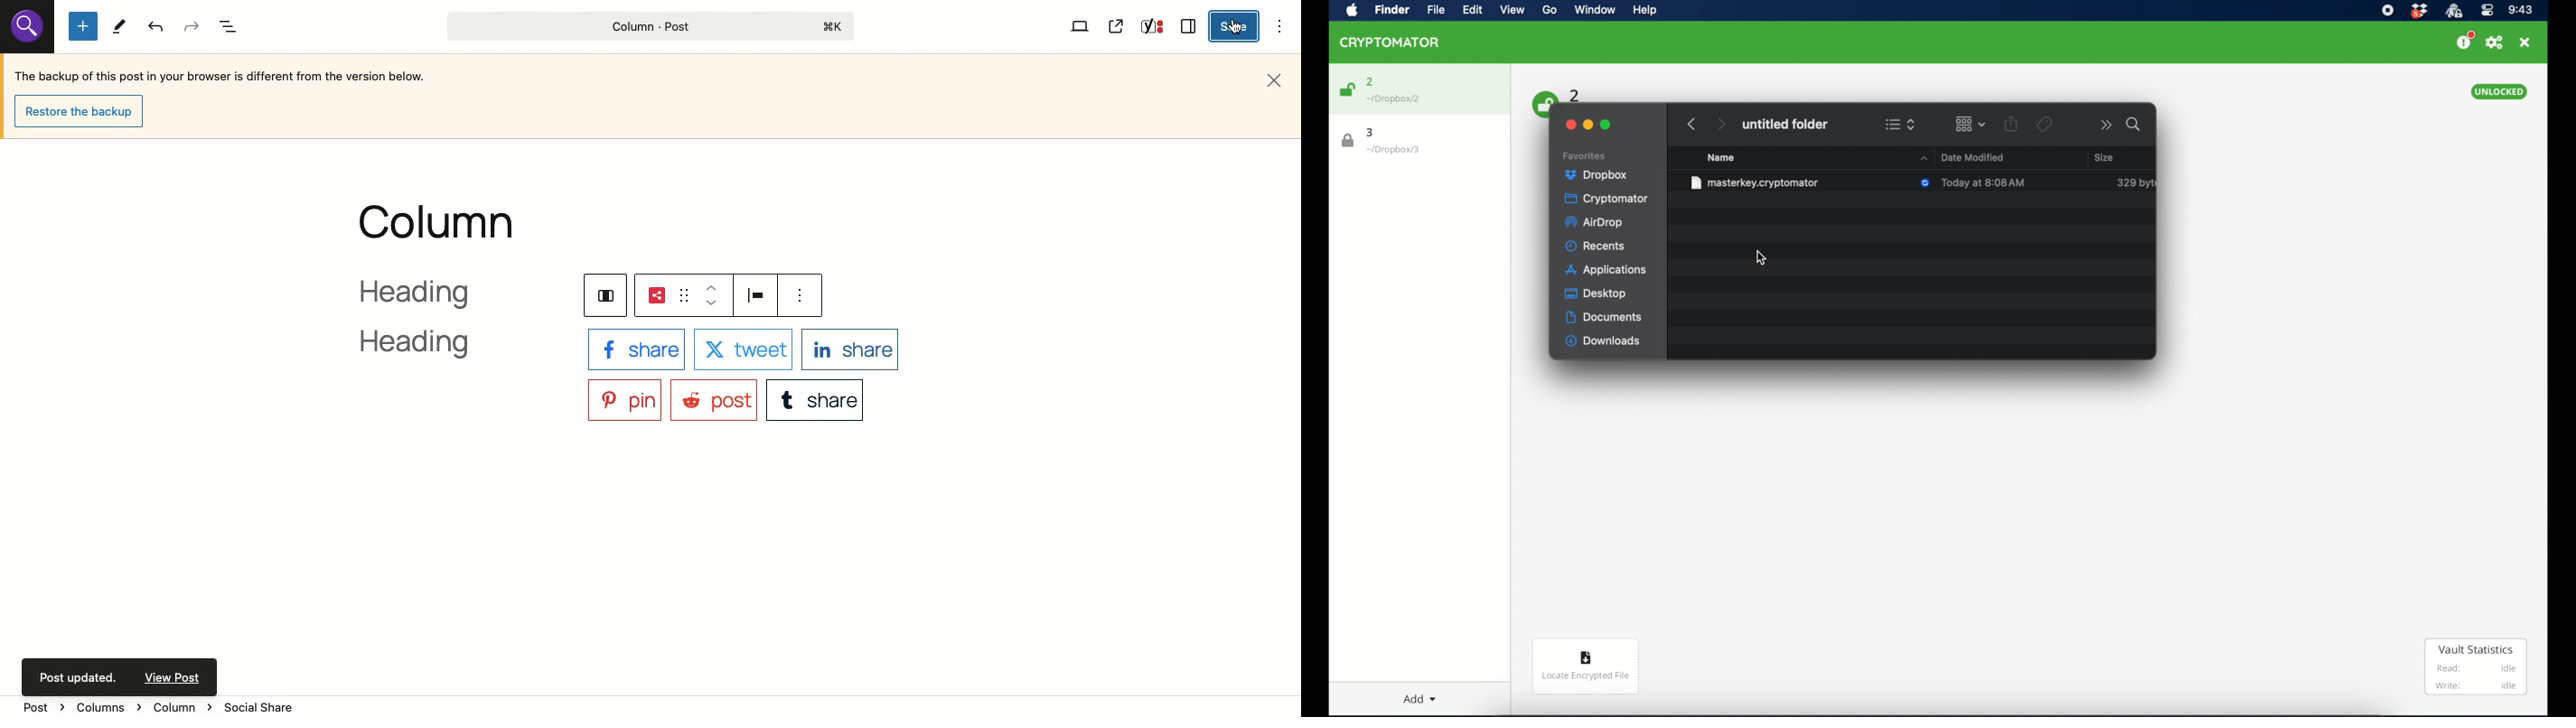  Describe the element at coordinates (2044, 124) in the screenshot. I see `tags` at that location.